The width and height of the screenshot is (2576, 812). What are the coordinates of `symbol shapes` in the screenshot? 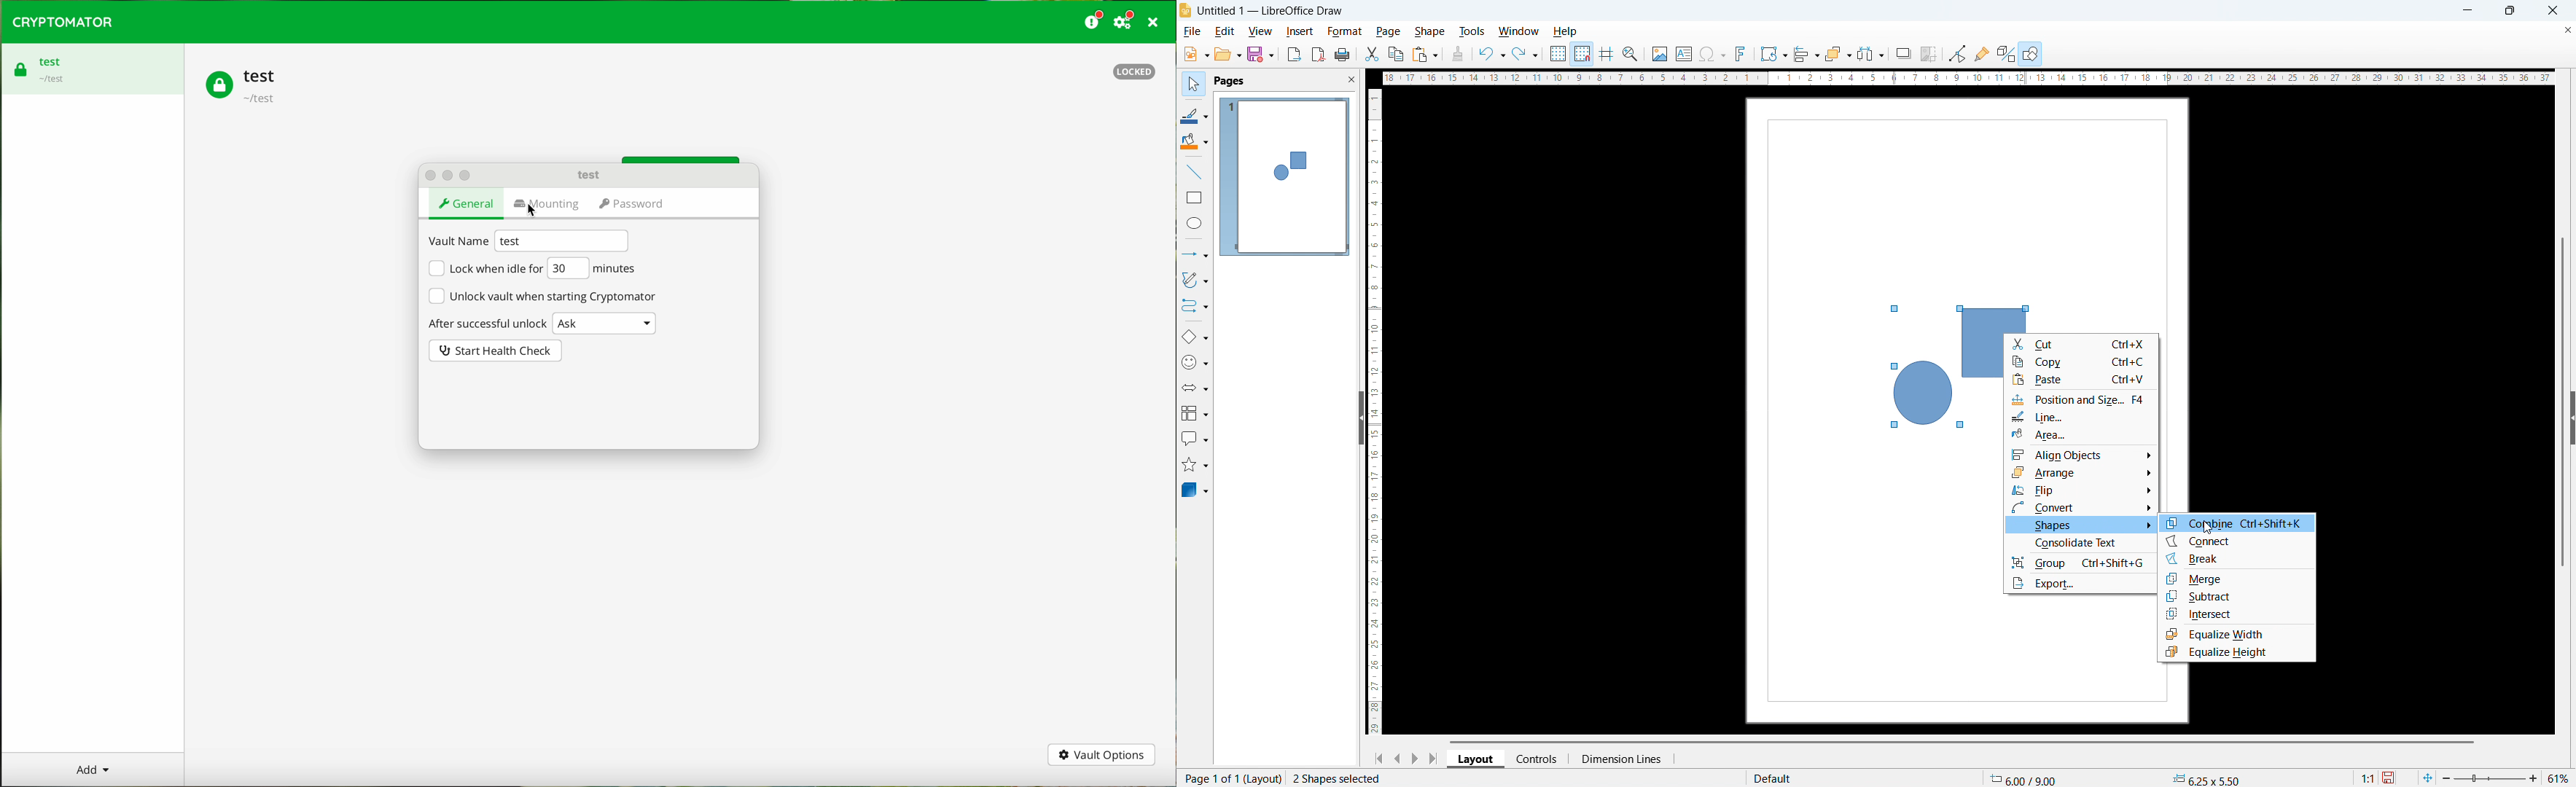 It's located at (1195, 362).